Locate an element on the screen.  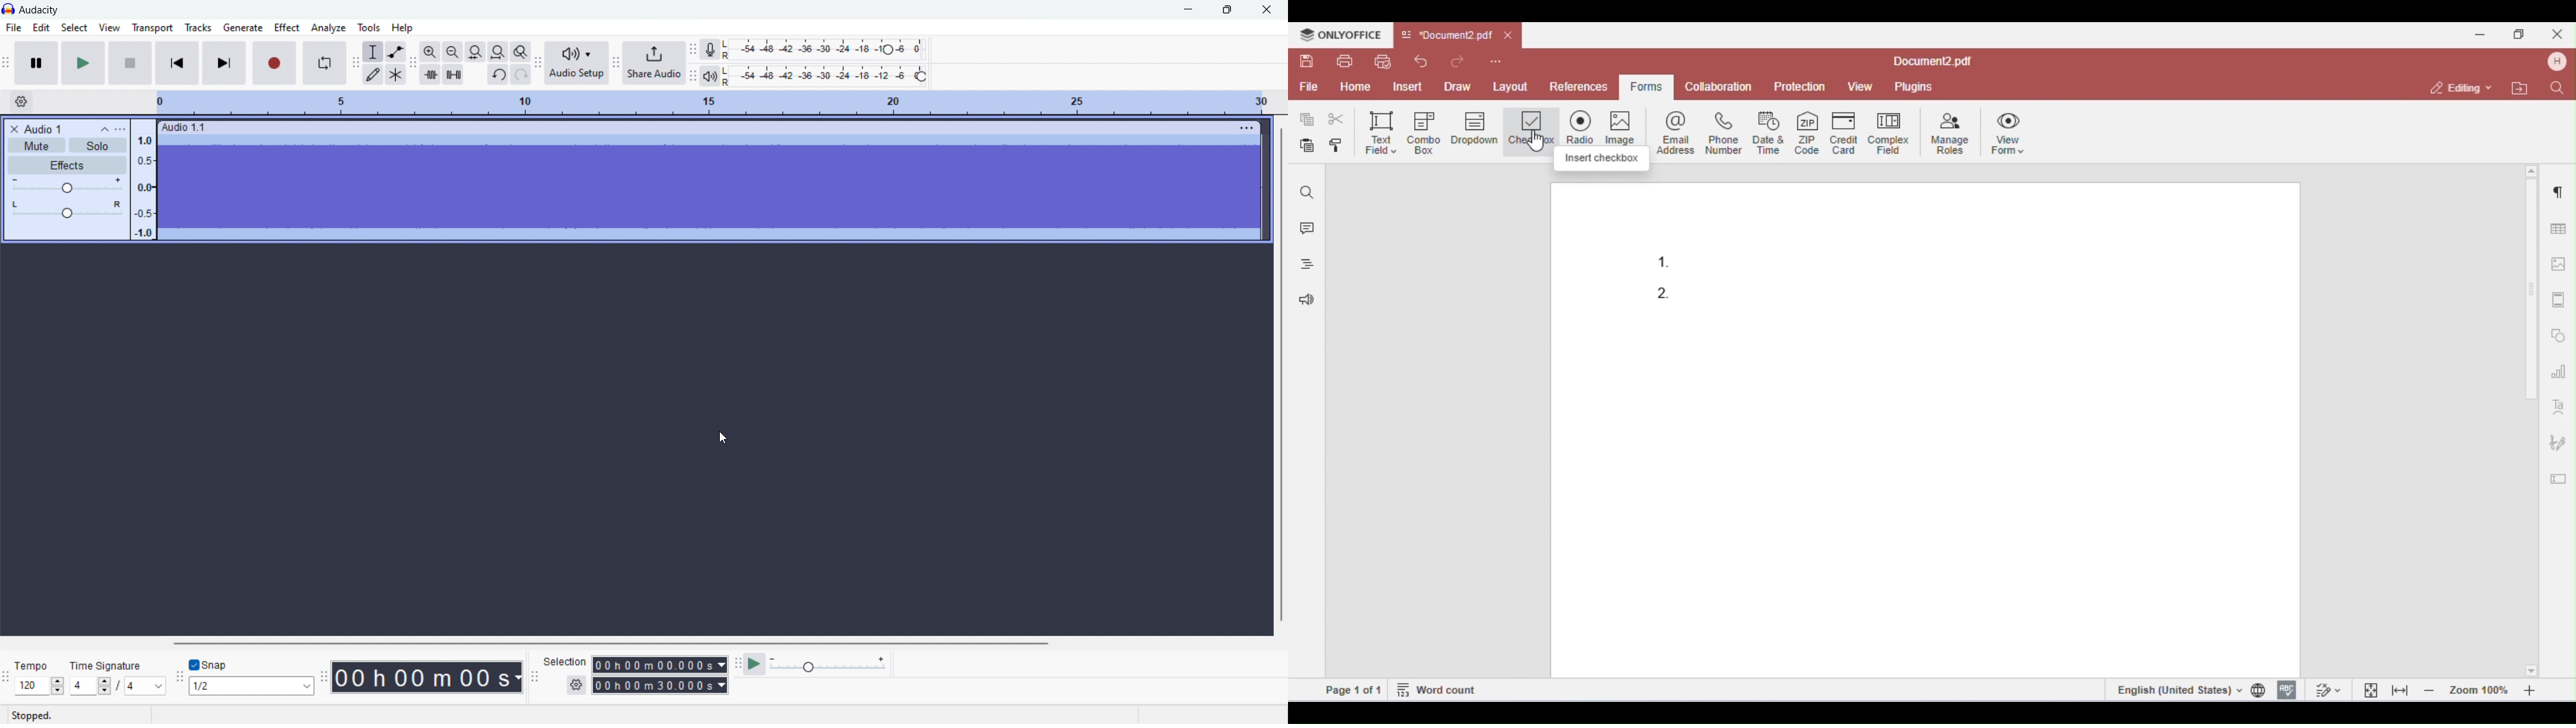
multi tool is located at coordinates (395, 74).